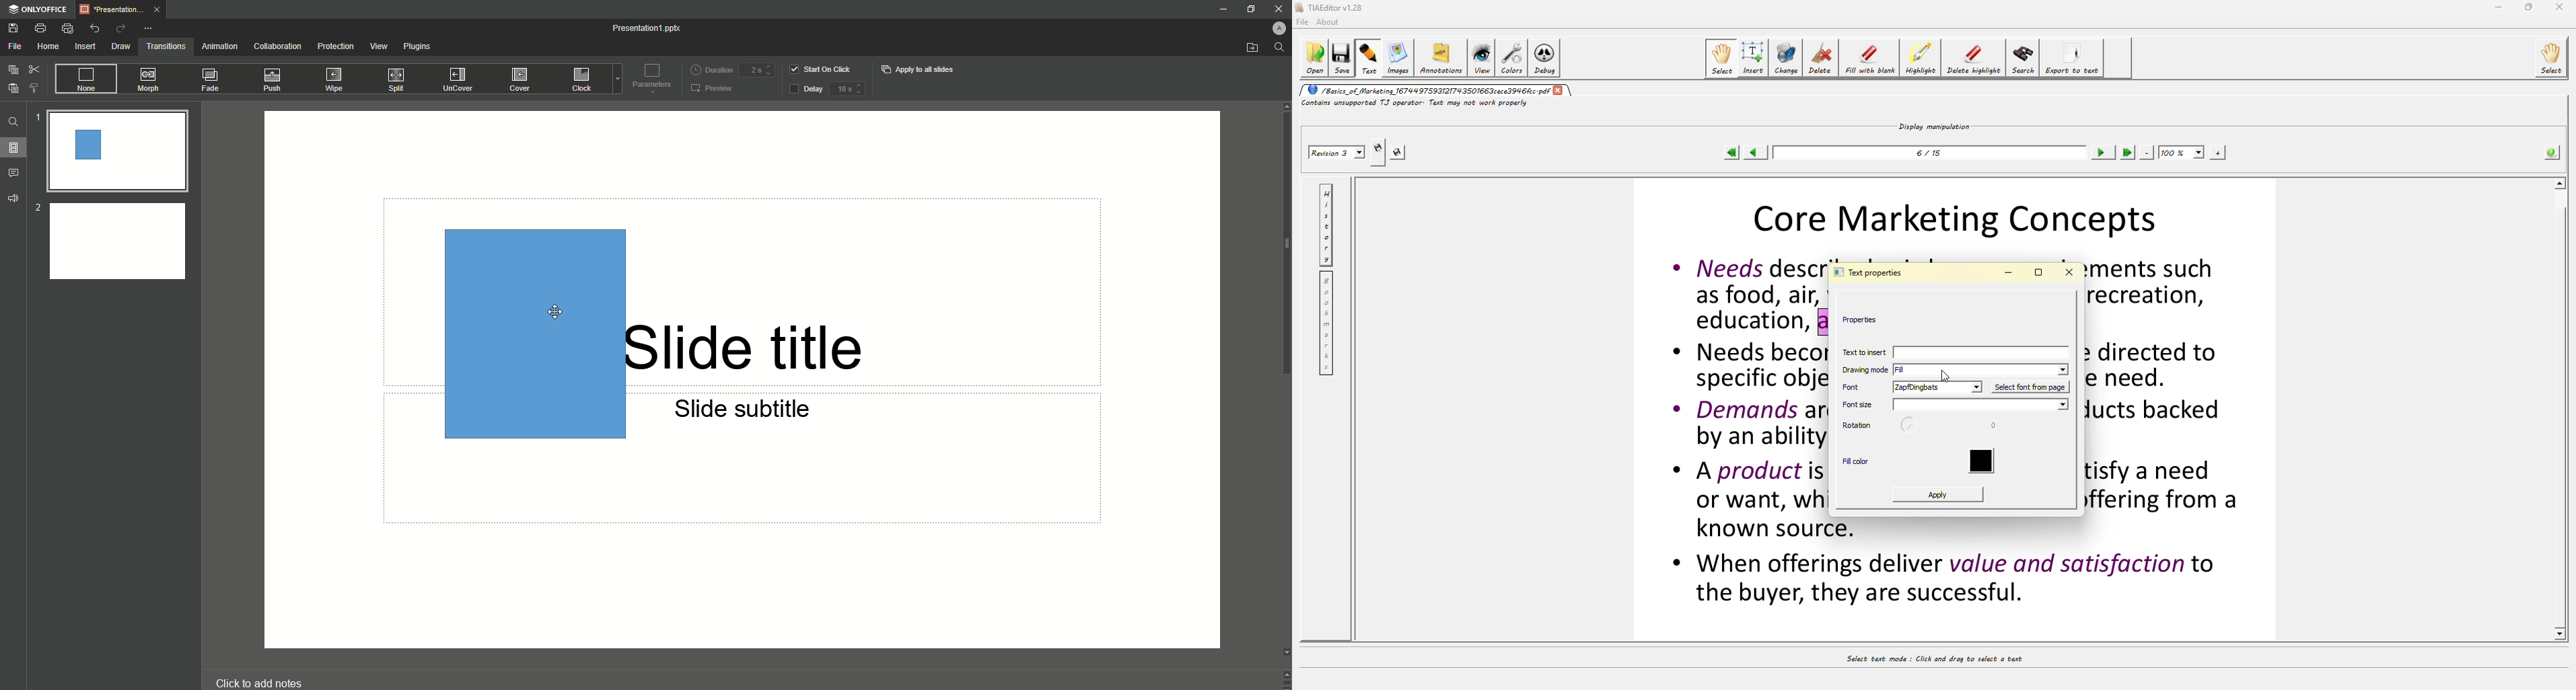 The width and height of the screenshot is (2576, 700). What do you see at coordinates (13, 147) in the screenshot?
I see `Slides` at bounding box center [13, 147].